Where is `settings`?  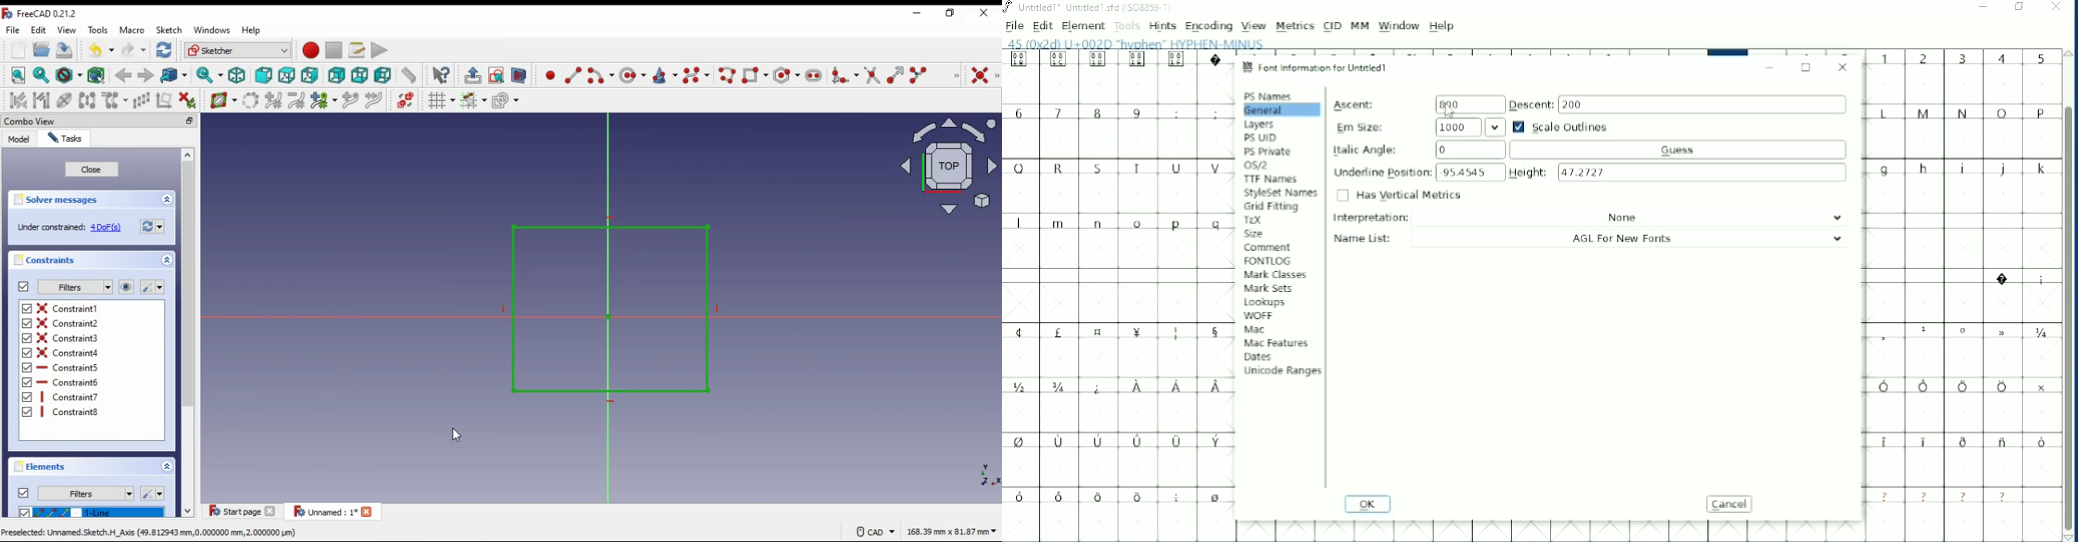 settings is located at coordinates (152, 492).